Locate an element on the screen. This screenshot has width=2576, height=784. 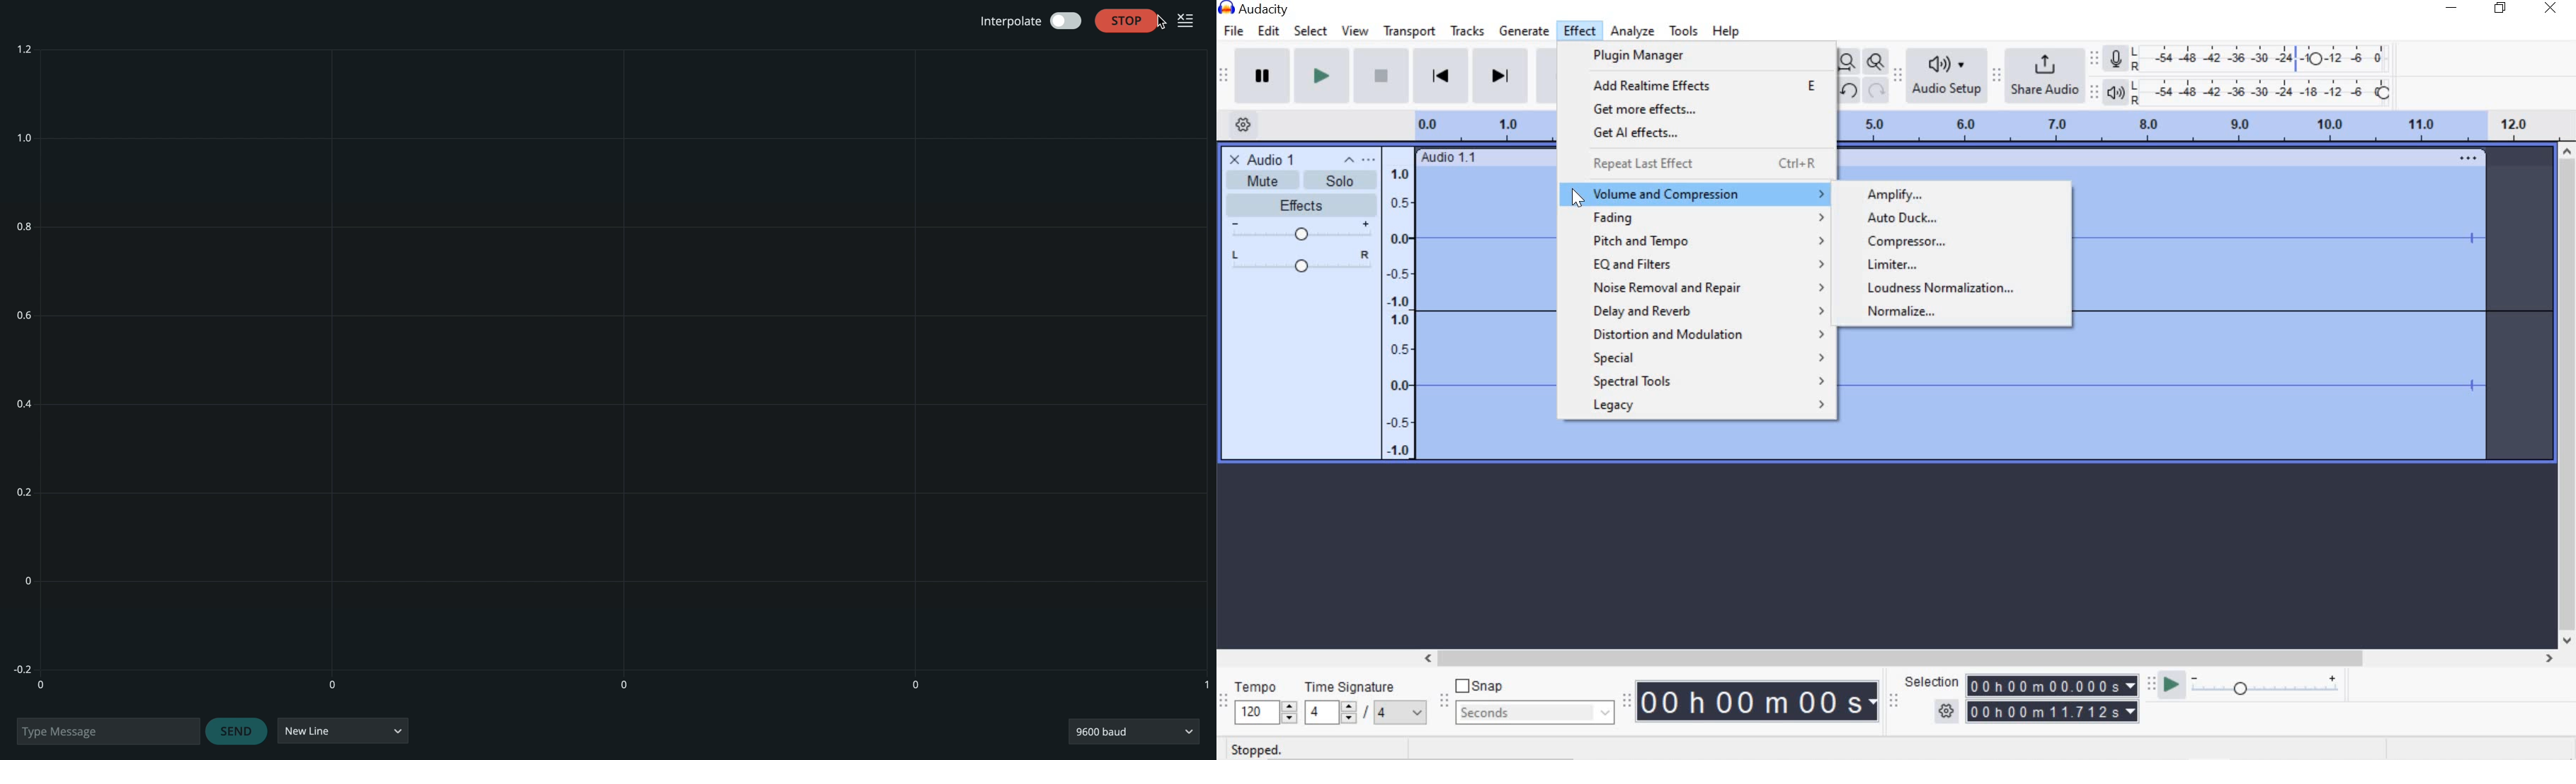
seconds is located at coordinates (1532, 712).